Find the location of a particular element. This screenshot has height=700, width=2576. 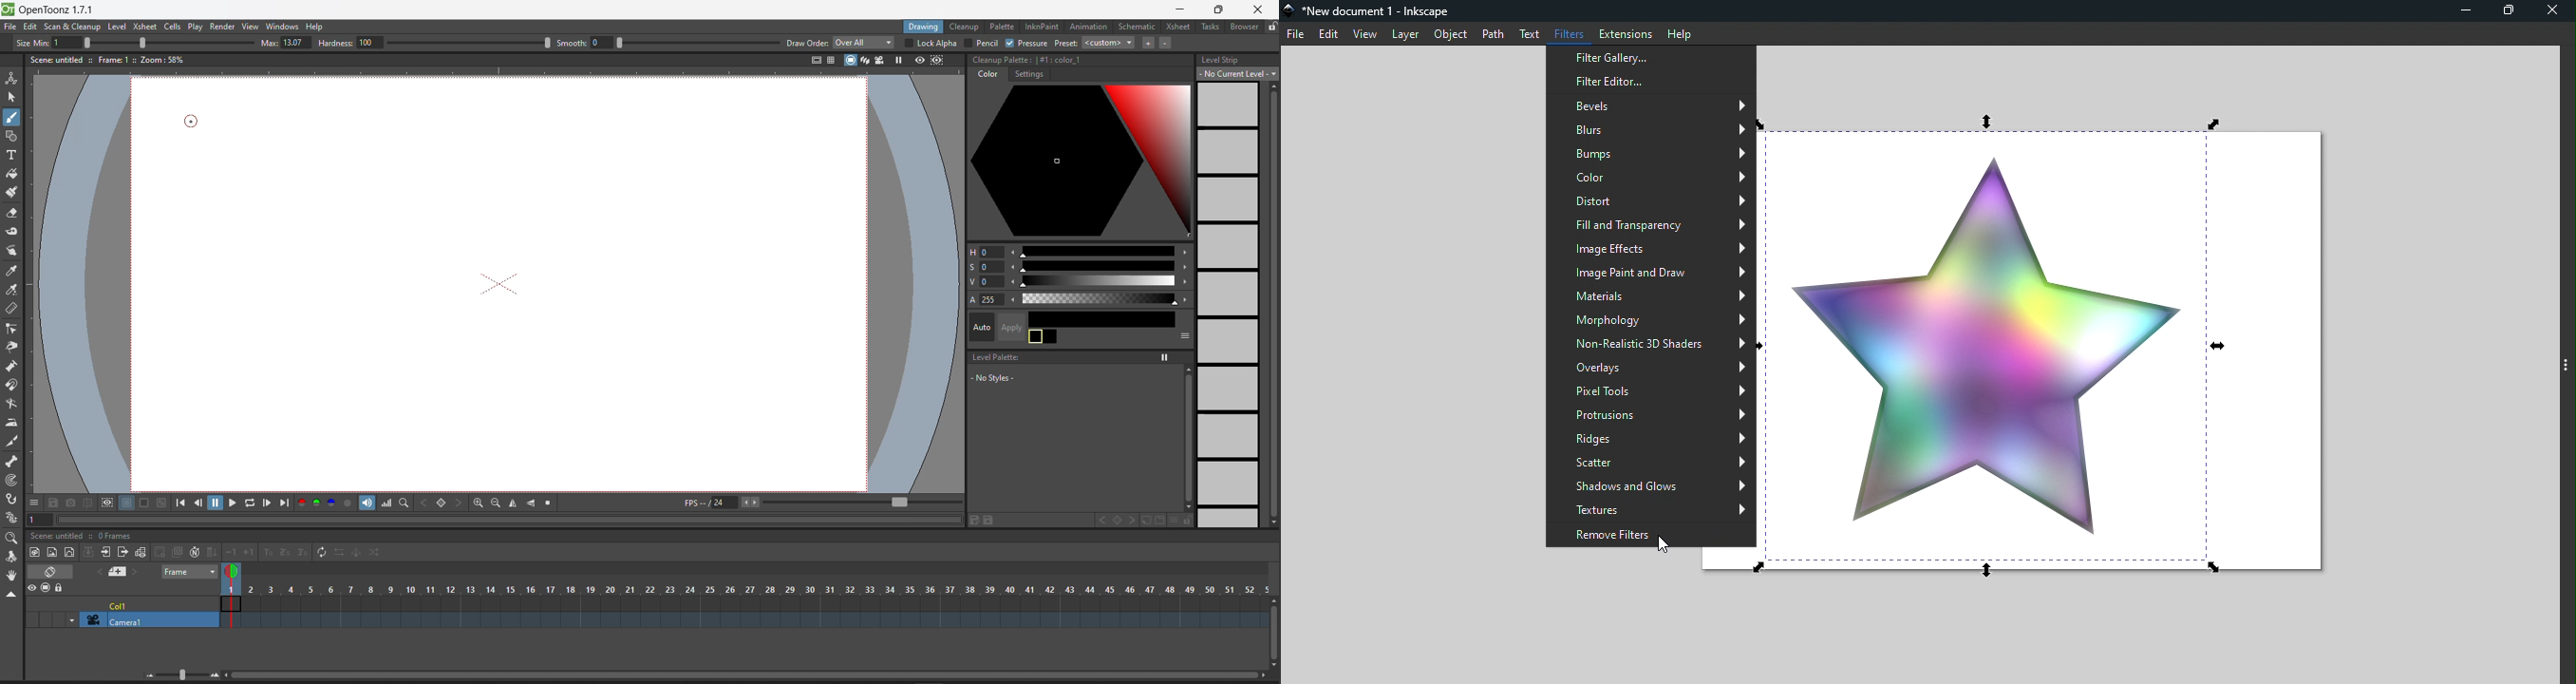

Color is located at coordinates (1651, 179).